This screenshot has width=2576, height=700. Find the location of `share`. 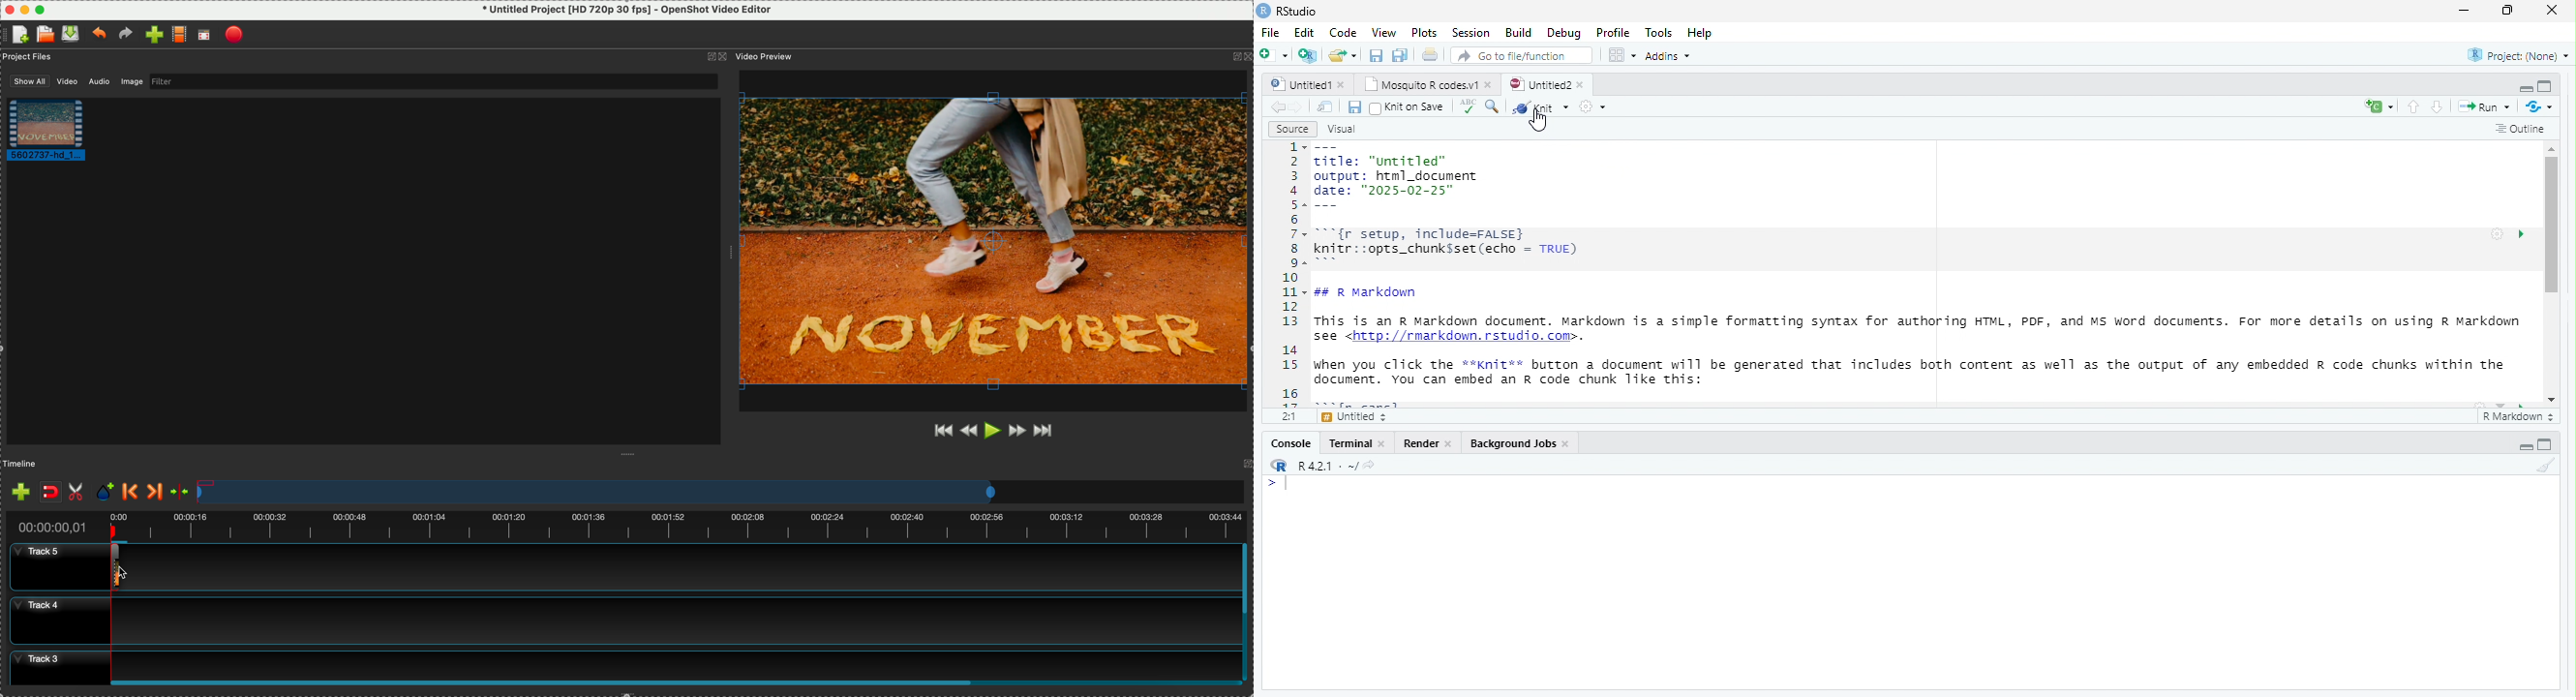

share is located at coordinates (1369, 465).